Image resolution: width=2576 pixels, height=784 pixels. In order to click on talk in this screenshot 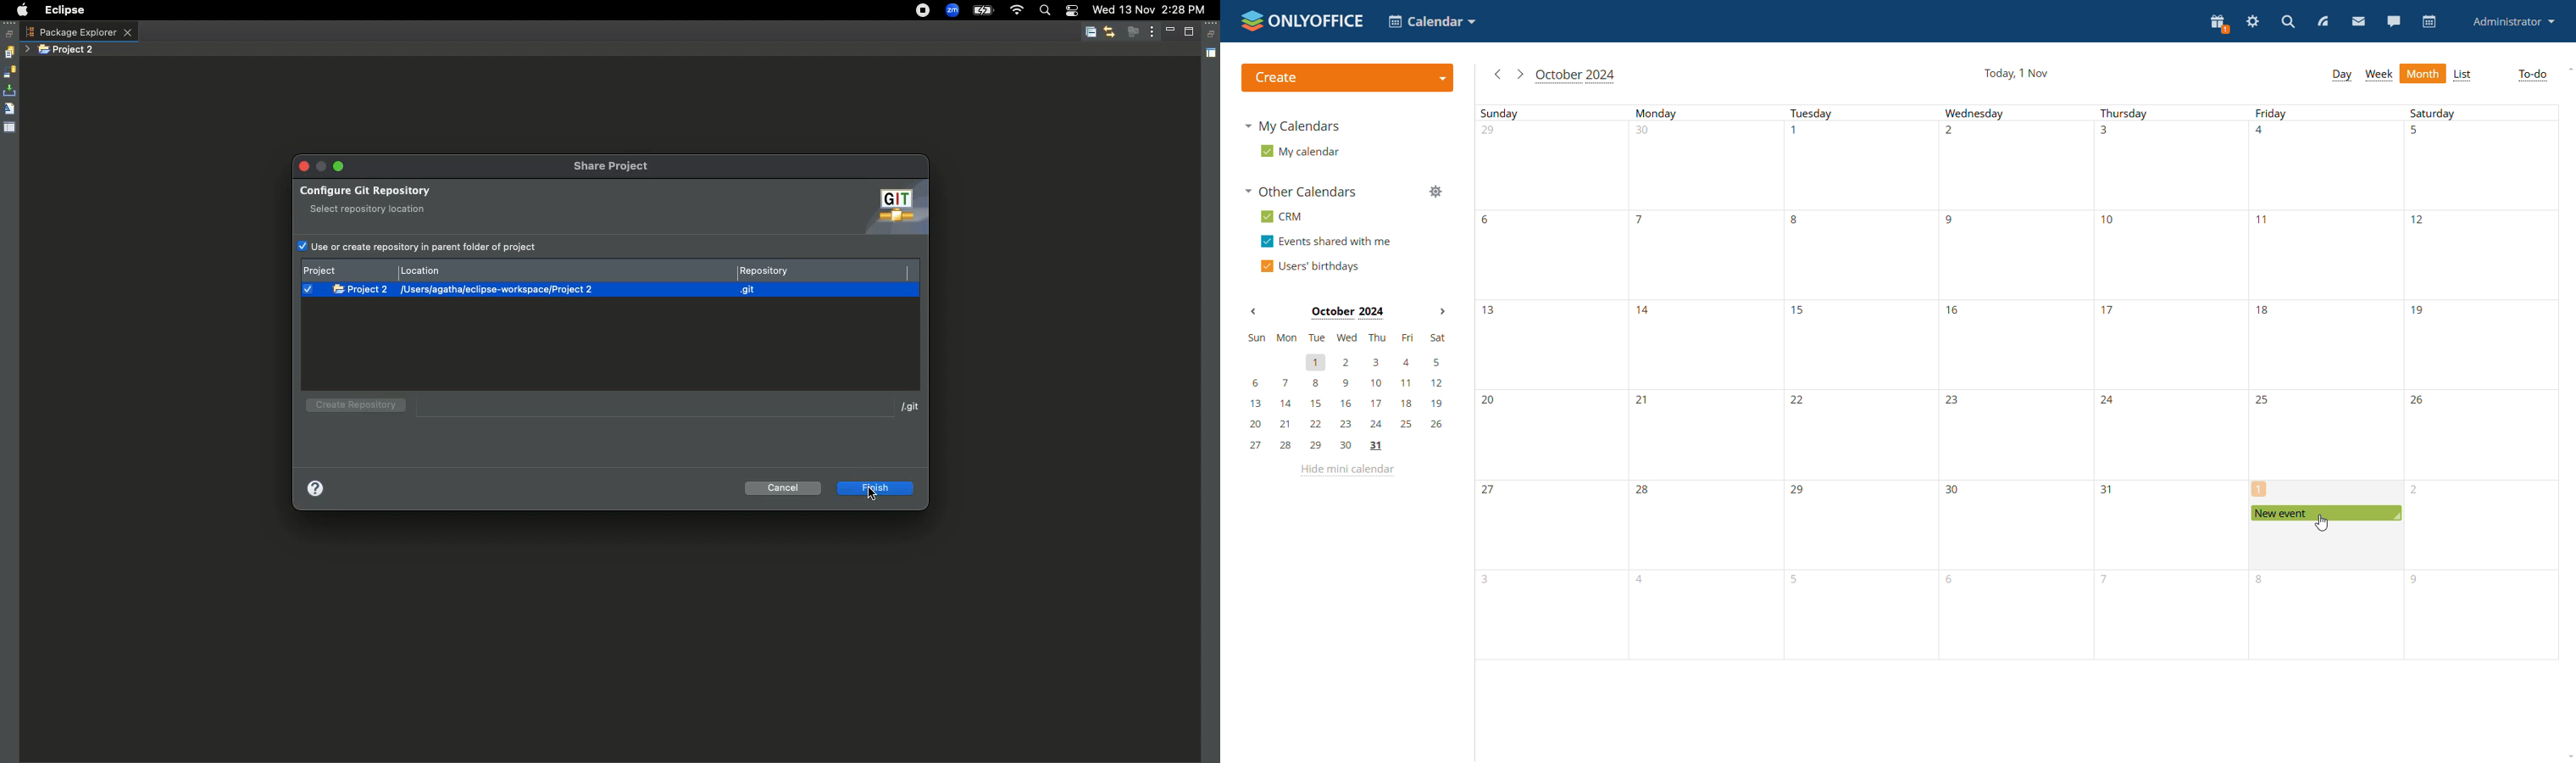, I will do `click(2395, 22)`.